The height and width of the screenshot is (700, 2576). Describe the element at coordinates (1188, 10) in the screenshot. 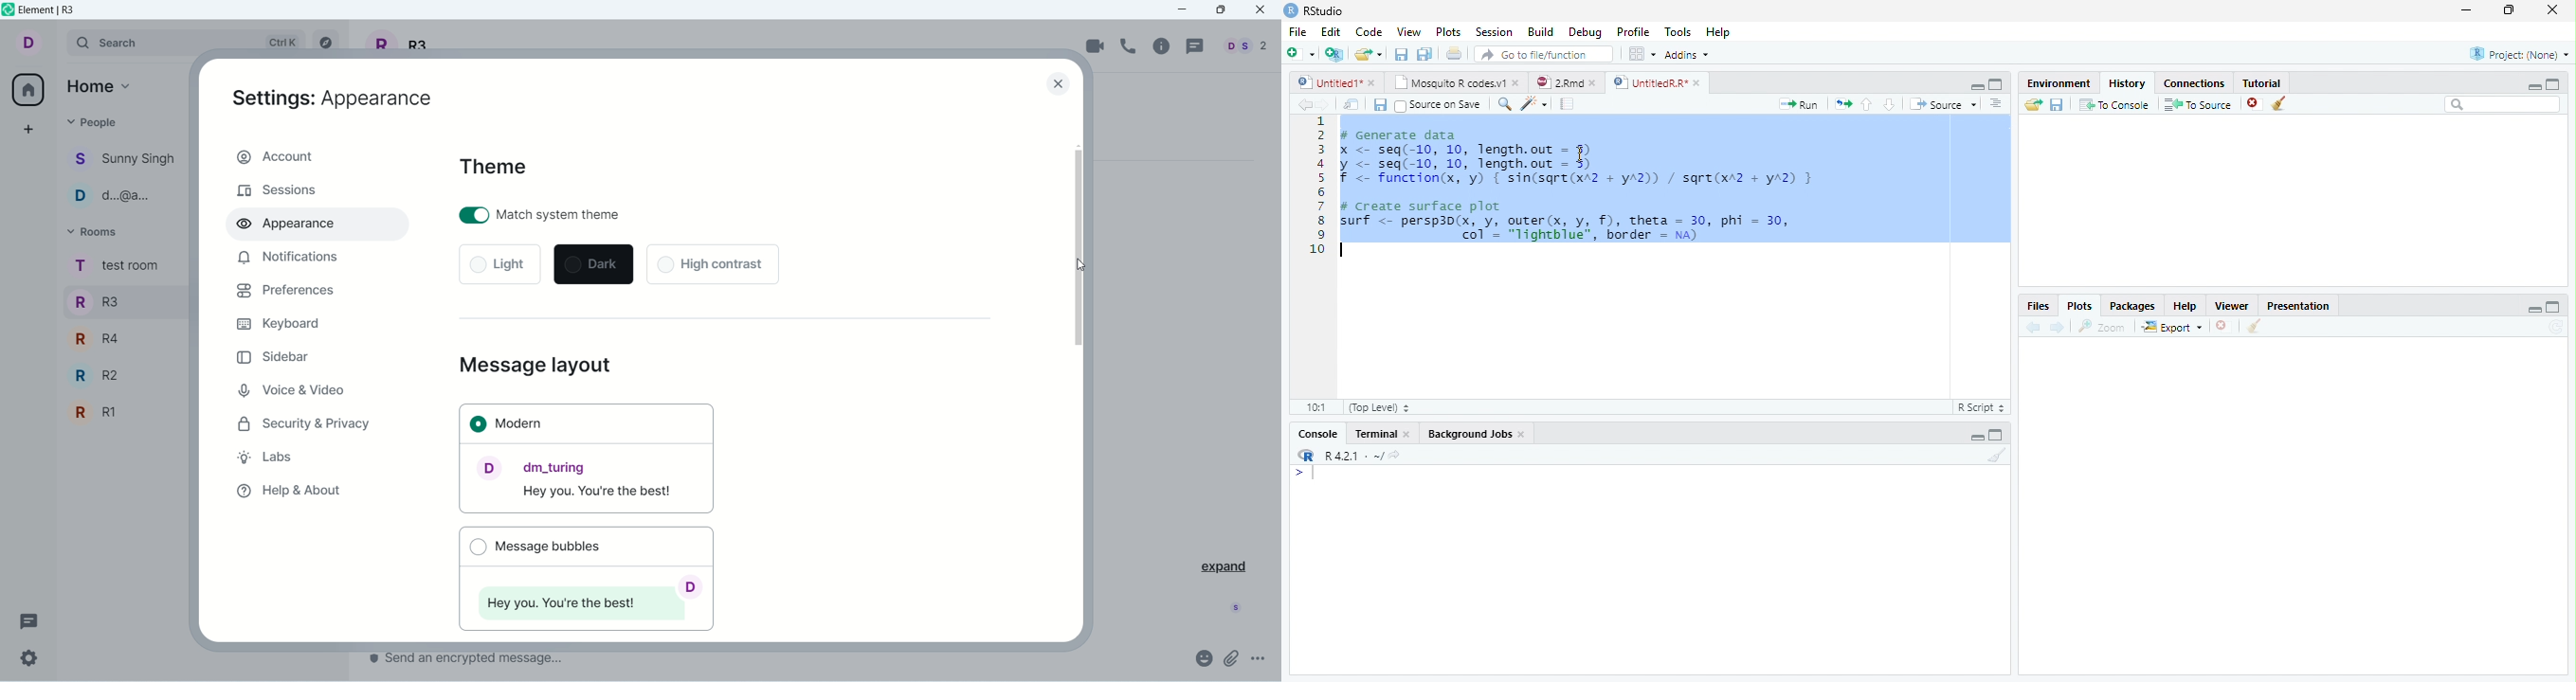

I see `minimize` at that location.